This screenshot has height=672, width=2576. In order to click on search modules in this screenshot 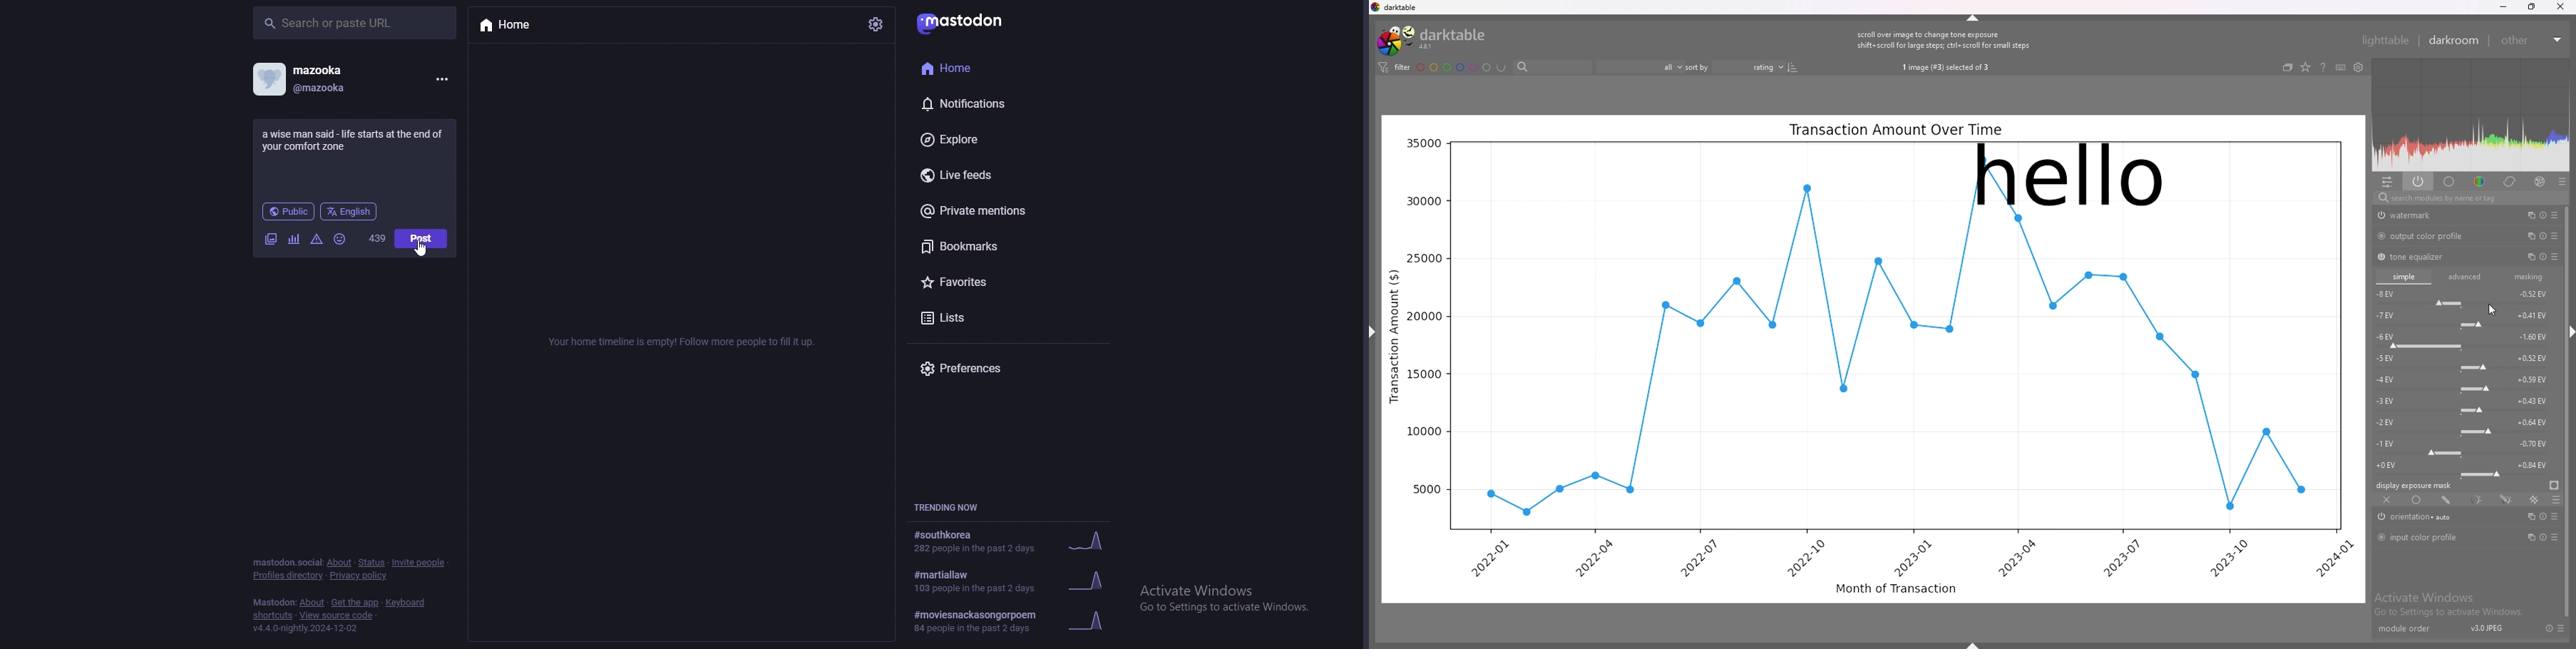, I will do `click(2469, 198)`.